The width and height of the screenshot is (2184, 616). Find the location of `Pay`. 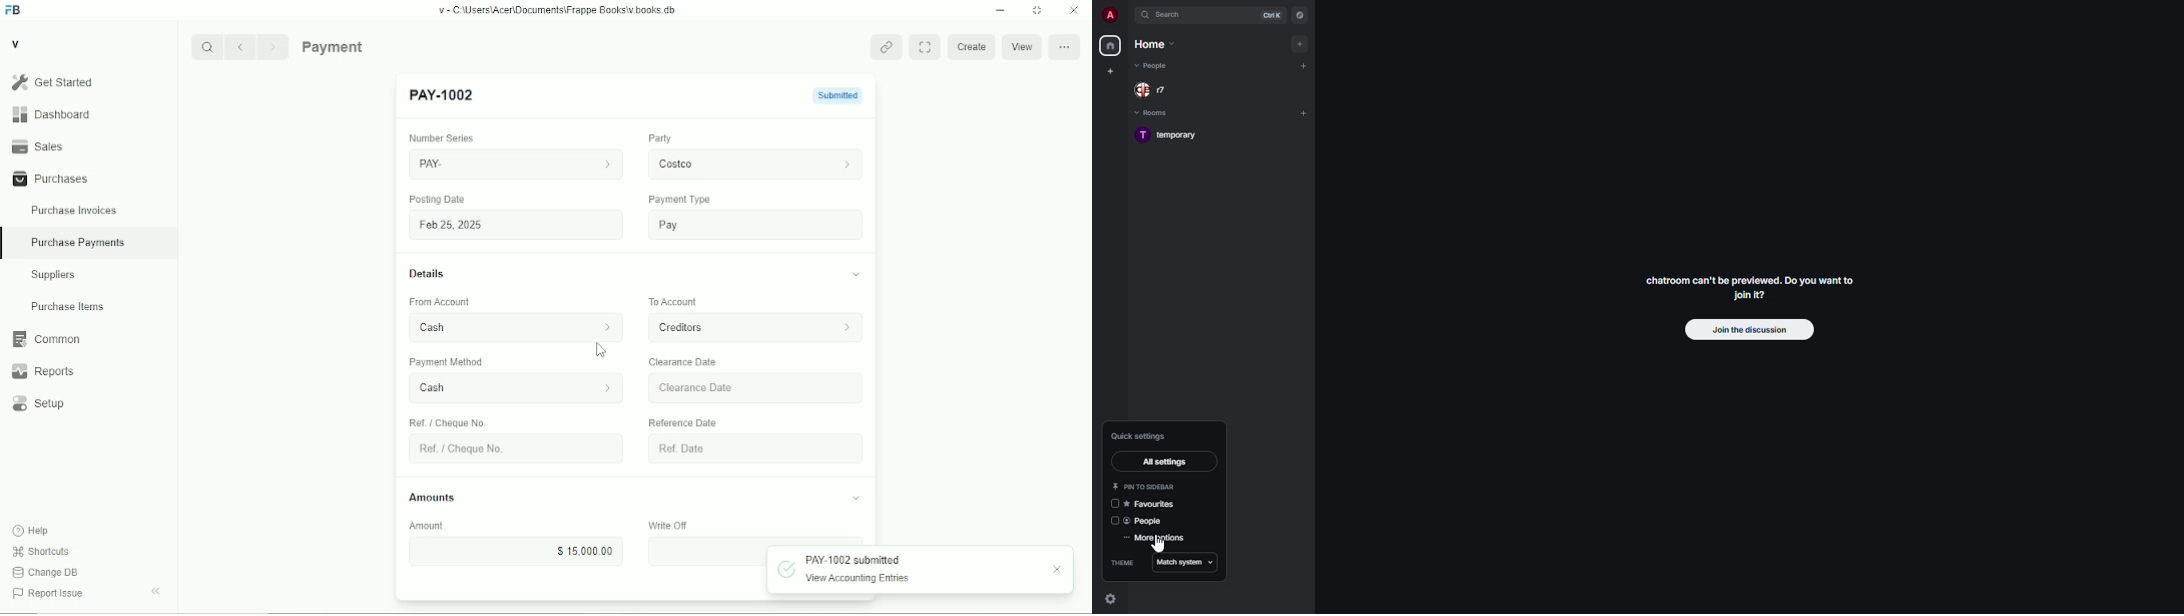

Pay is located at coordinates (750, 226).